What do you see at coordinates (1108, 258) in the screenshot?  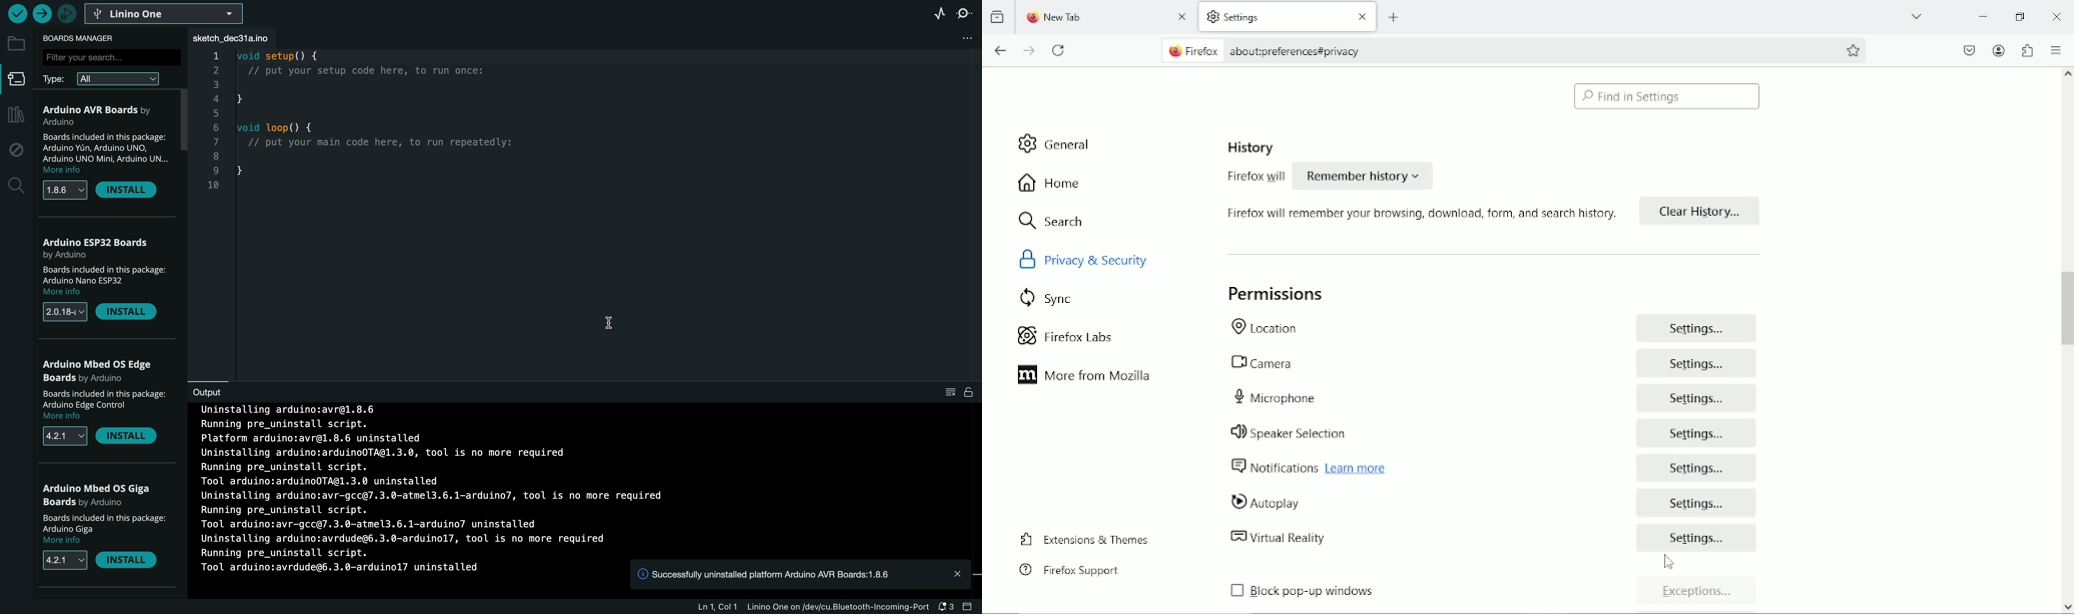 I see `privacy & security` at bounding box center [1108, 258].